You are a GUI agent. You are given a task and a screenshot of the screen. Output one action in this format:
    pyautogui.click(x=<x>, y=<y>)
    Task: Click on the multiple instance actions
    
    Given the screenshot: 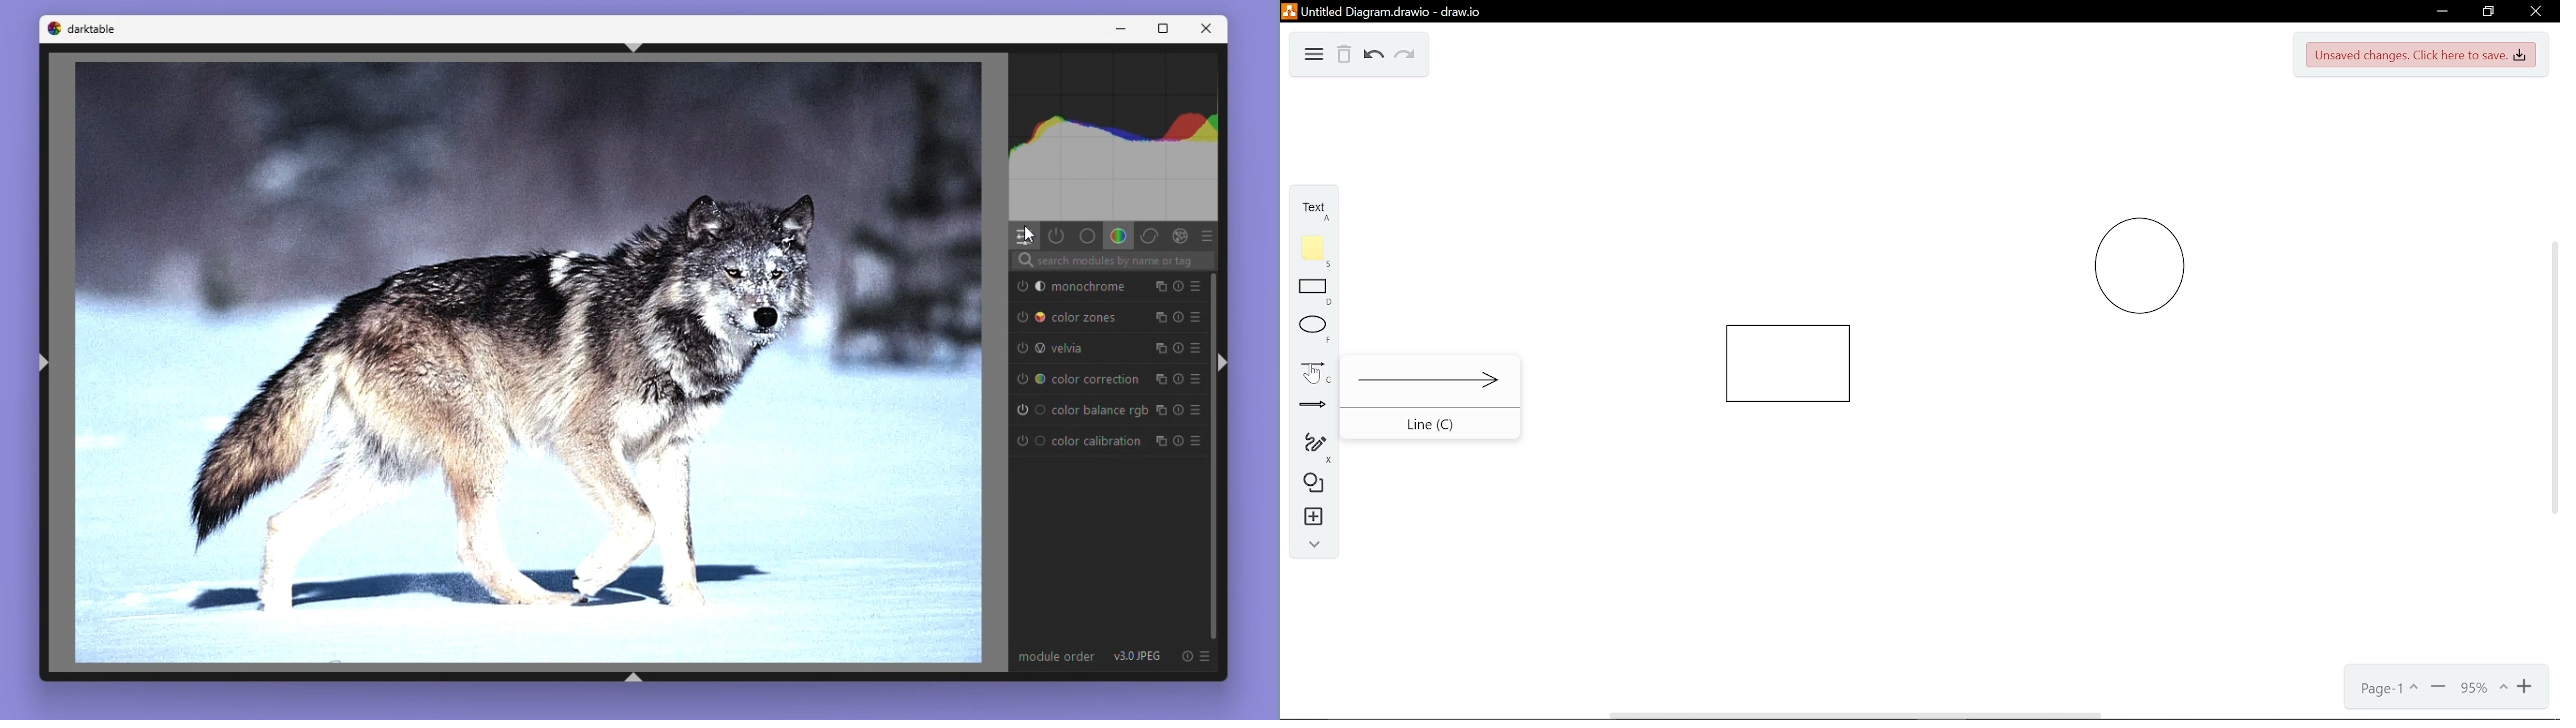 What is the action you would take?
    pyautogui.click(x=1157, y=287)
    